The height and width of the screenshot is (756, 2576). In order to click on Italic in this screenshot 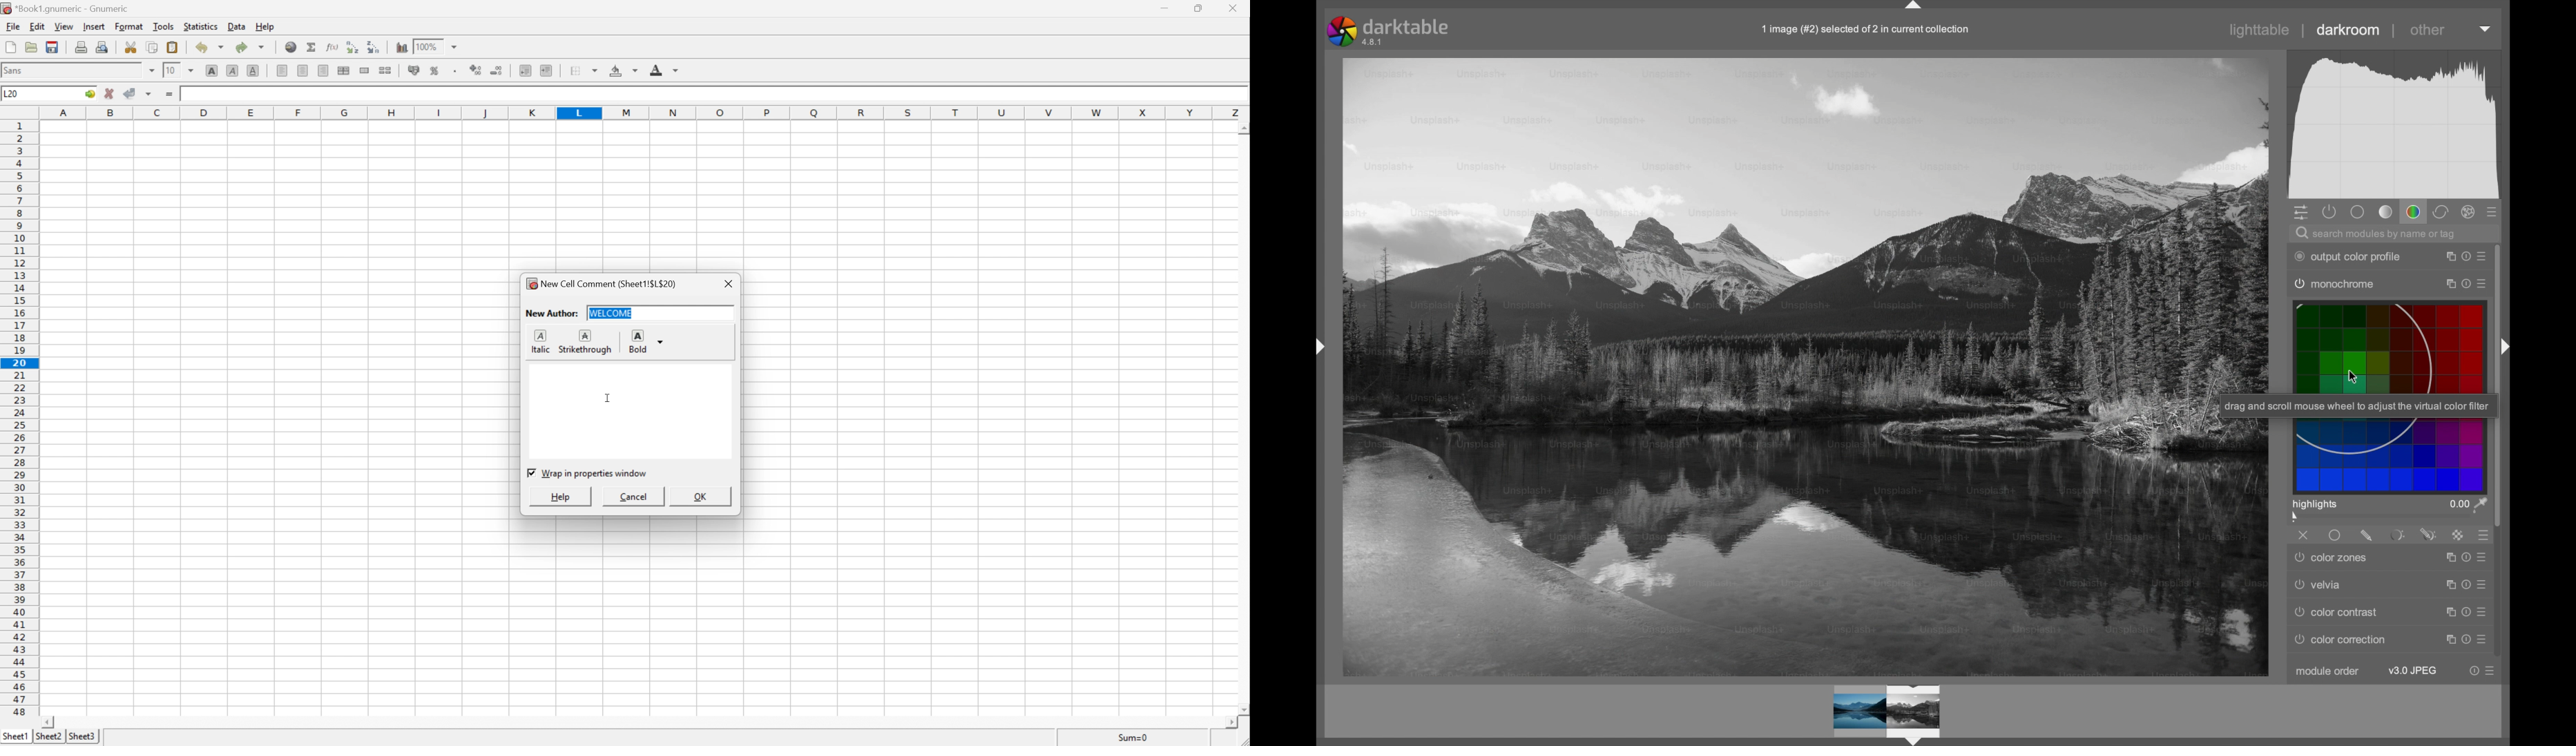, I will do `click(231, 70)`.